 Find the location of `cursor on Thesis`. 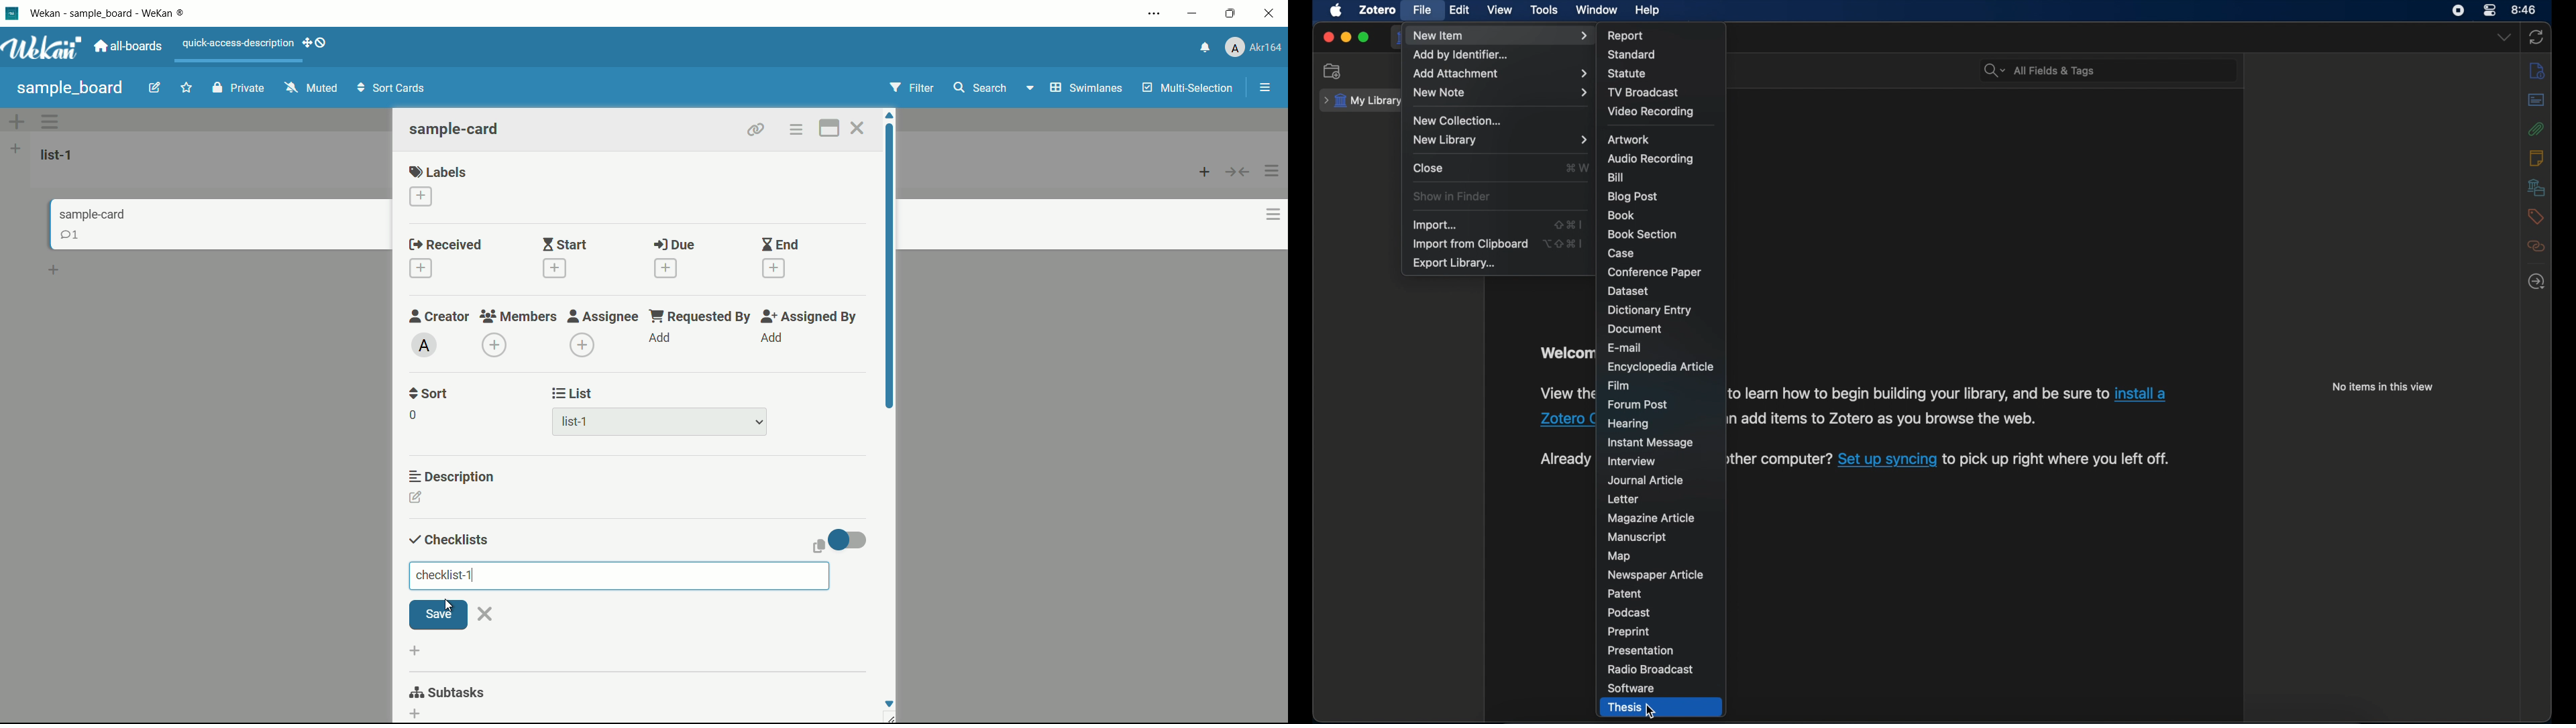

cursor on Thesis is located at coordinates (1652, 709).